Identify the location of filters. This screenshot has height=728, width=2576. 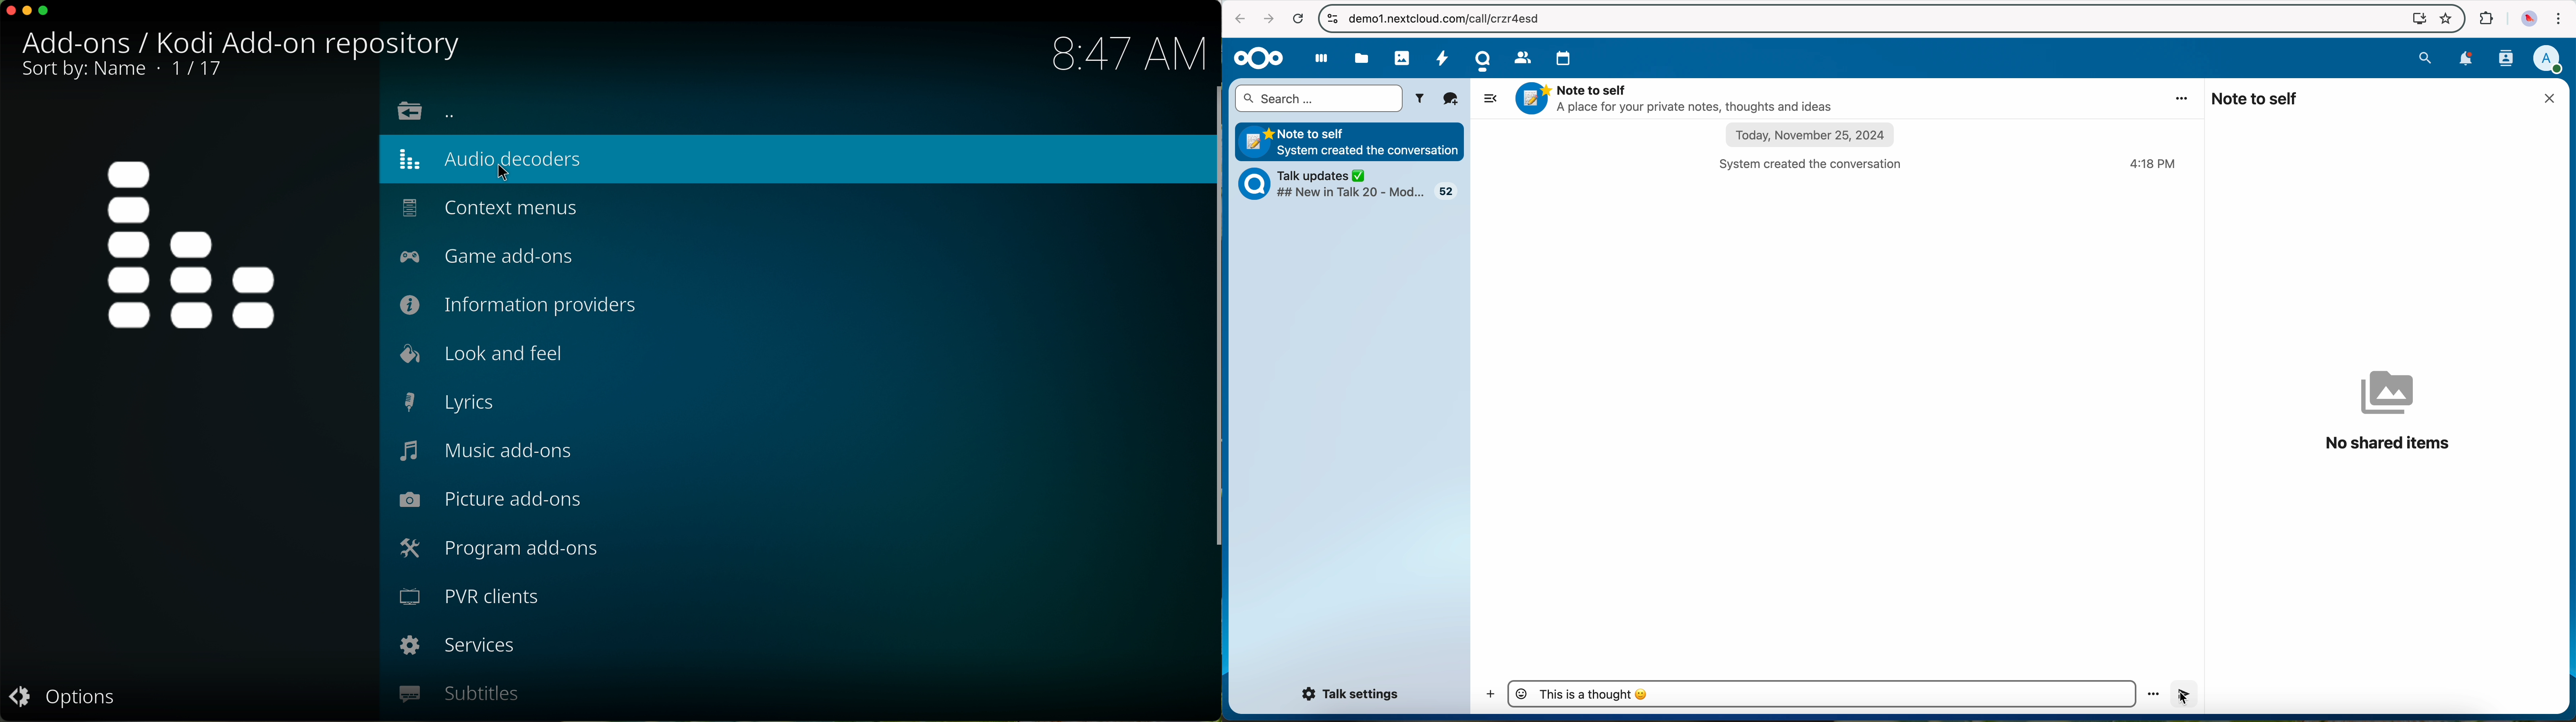
(1422, 99).